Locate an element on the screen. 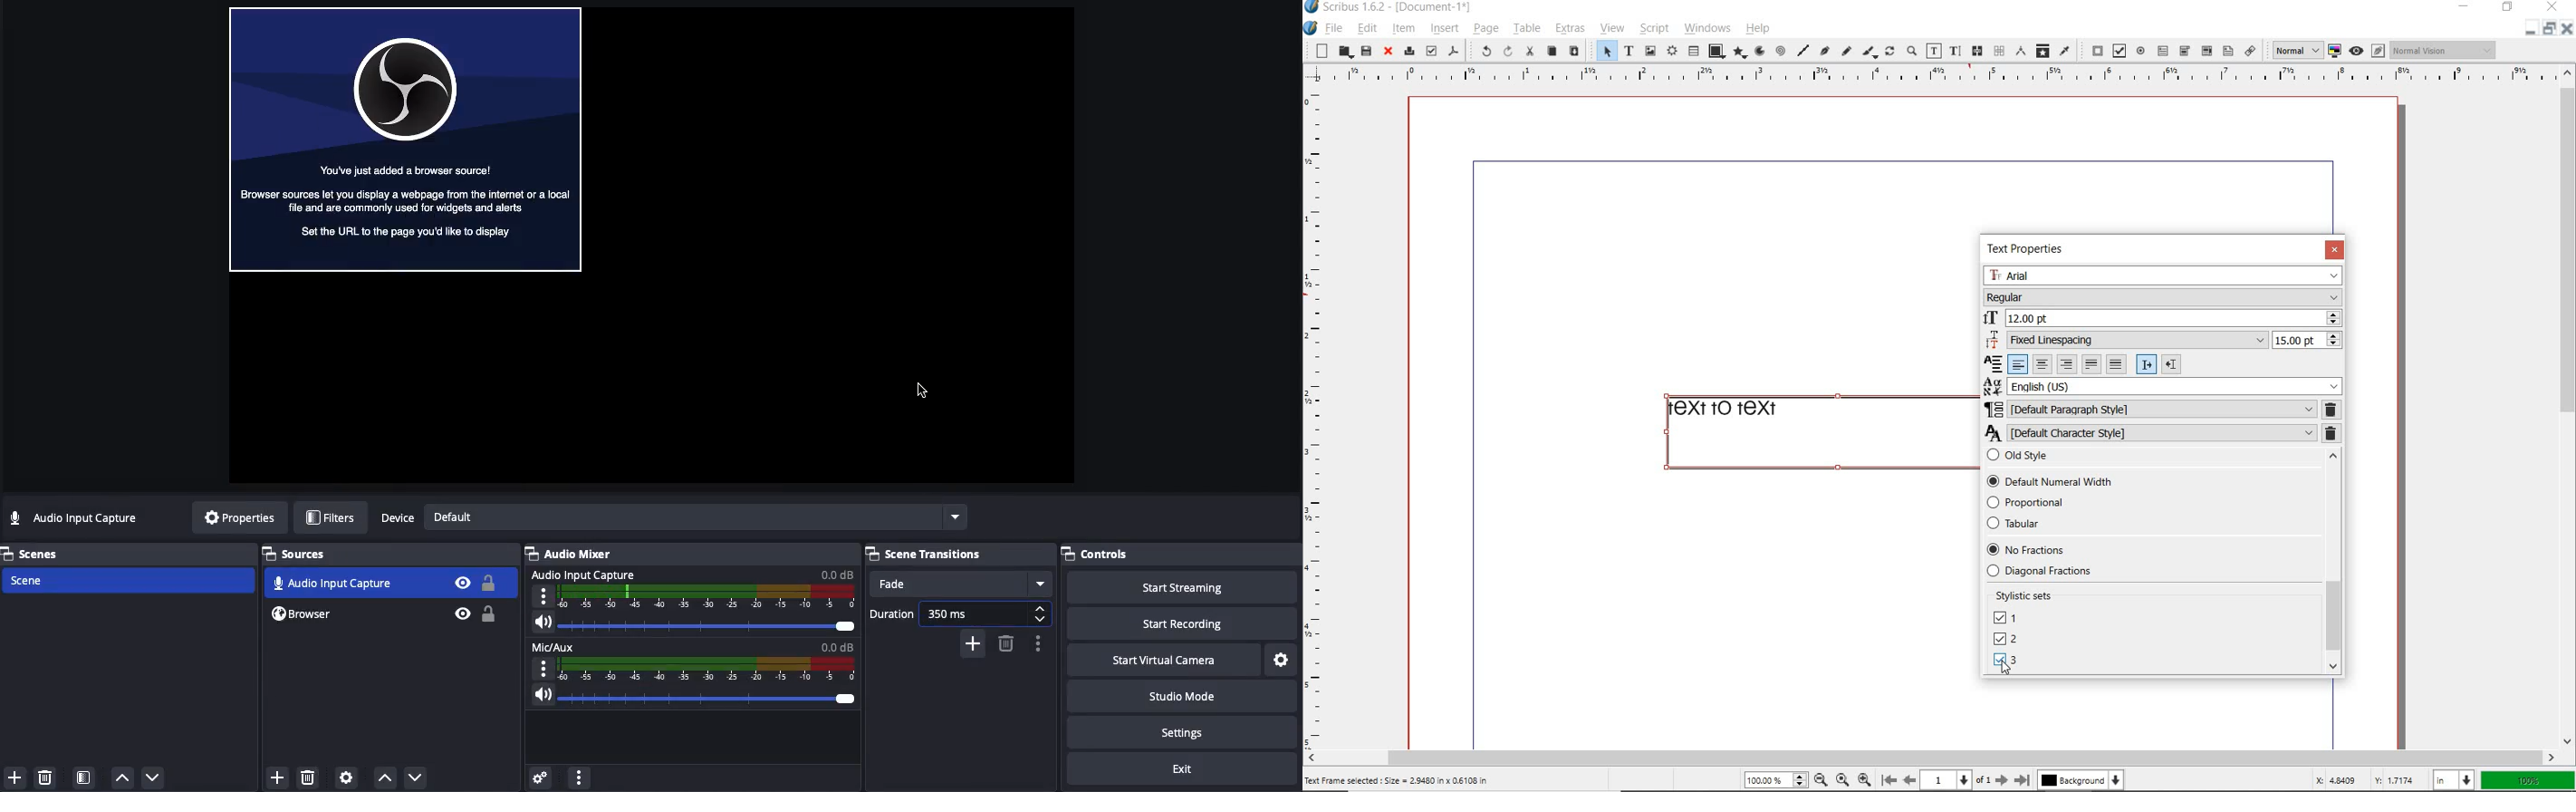 The width and height of the screenshot is (2576, 812). text frame is located at coordinates (1628, 52).